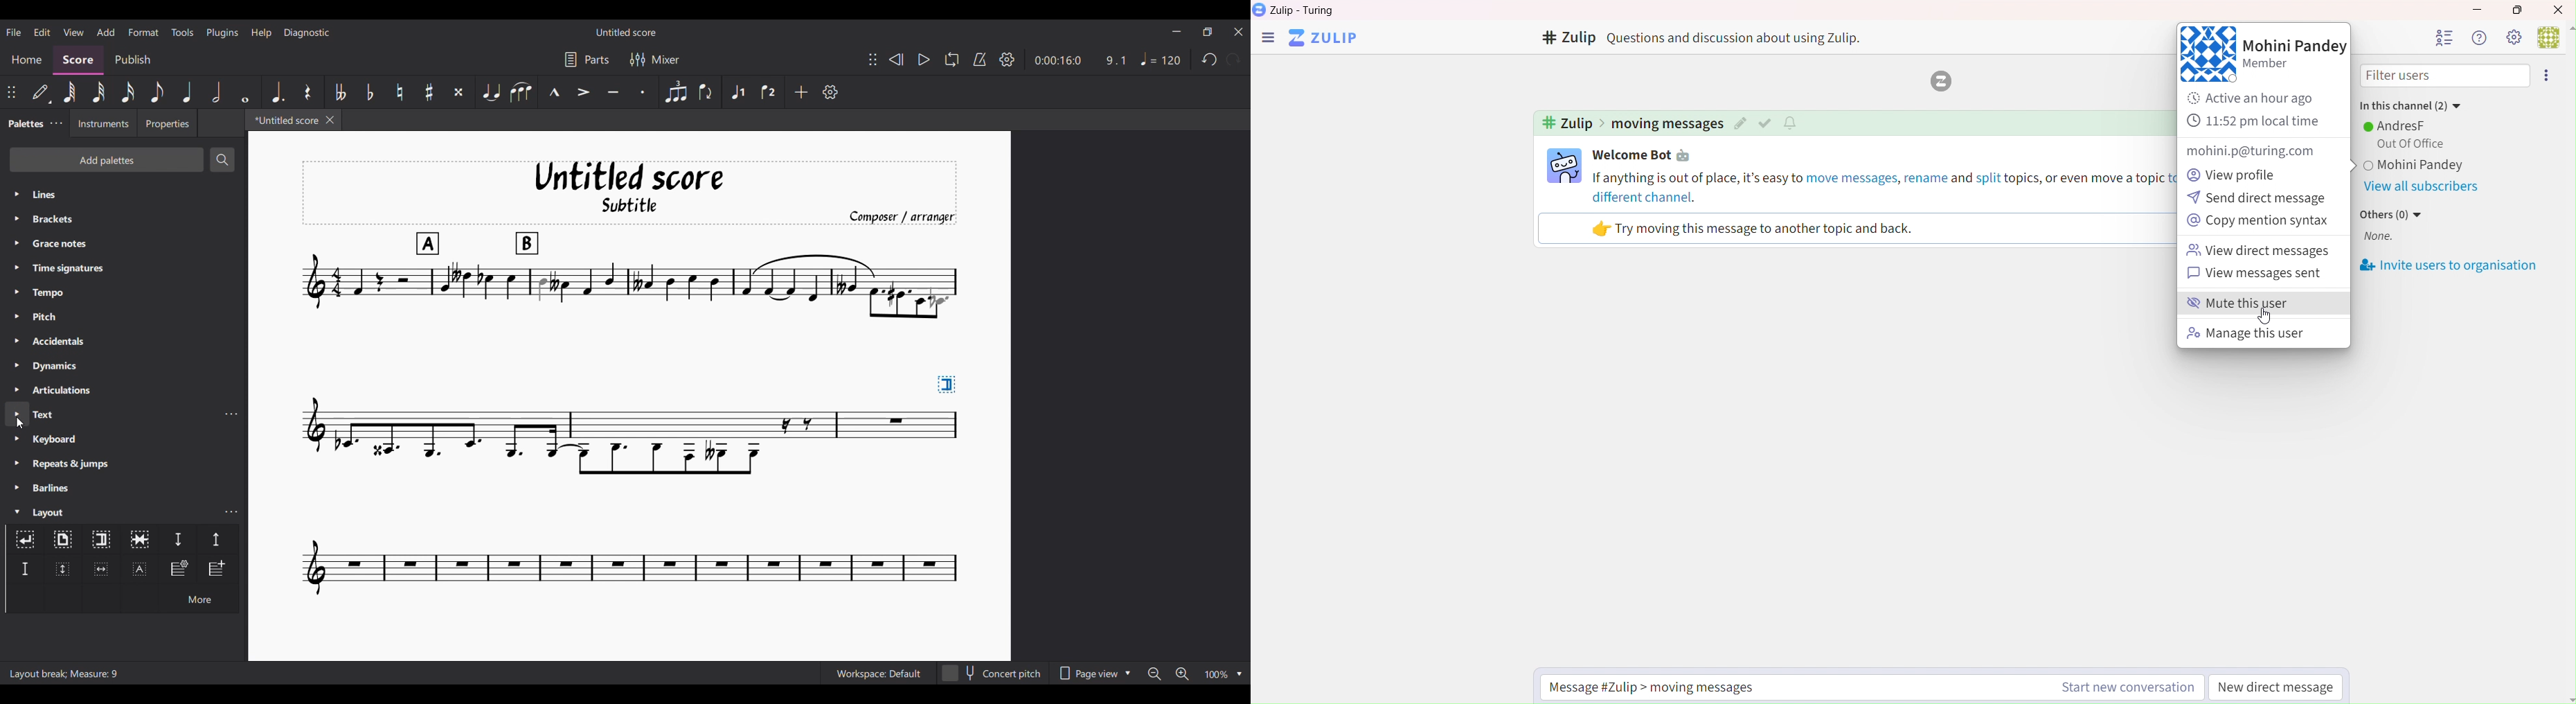  I want to click on Half note, so click(216, 91).